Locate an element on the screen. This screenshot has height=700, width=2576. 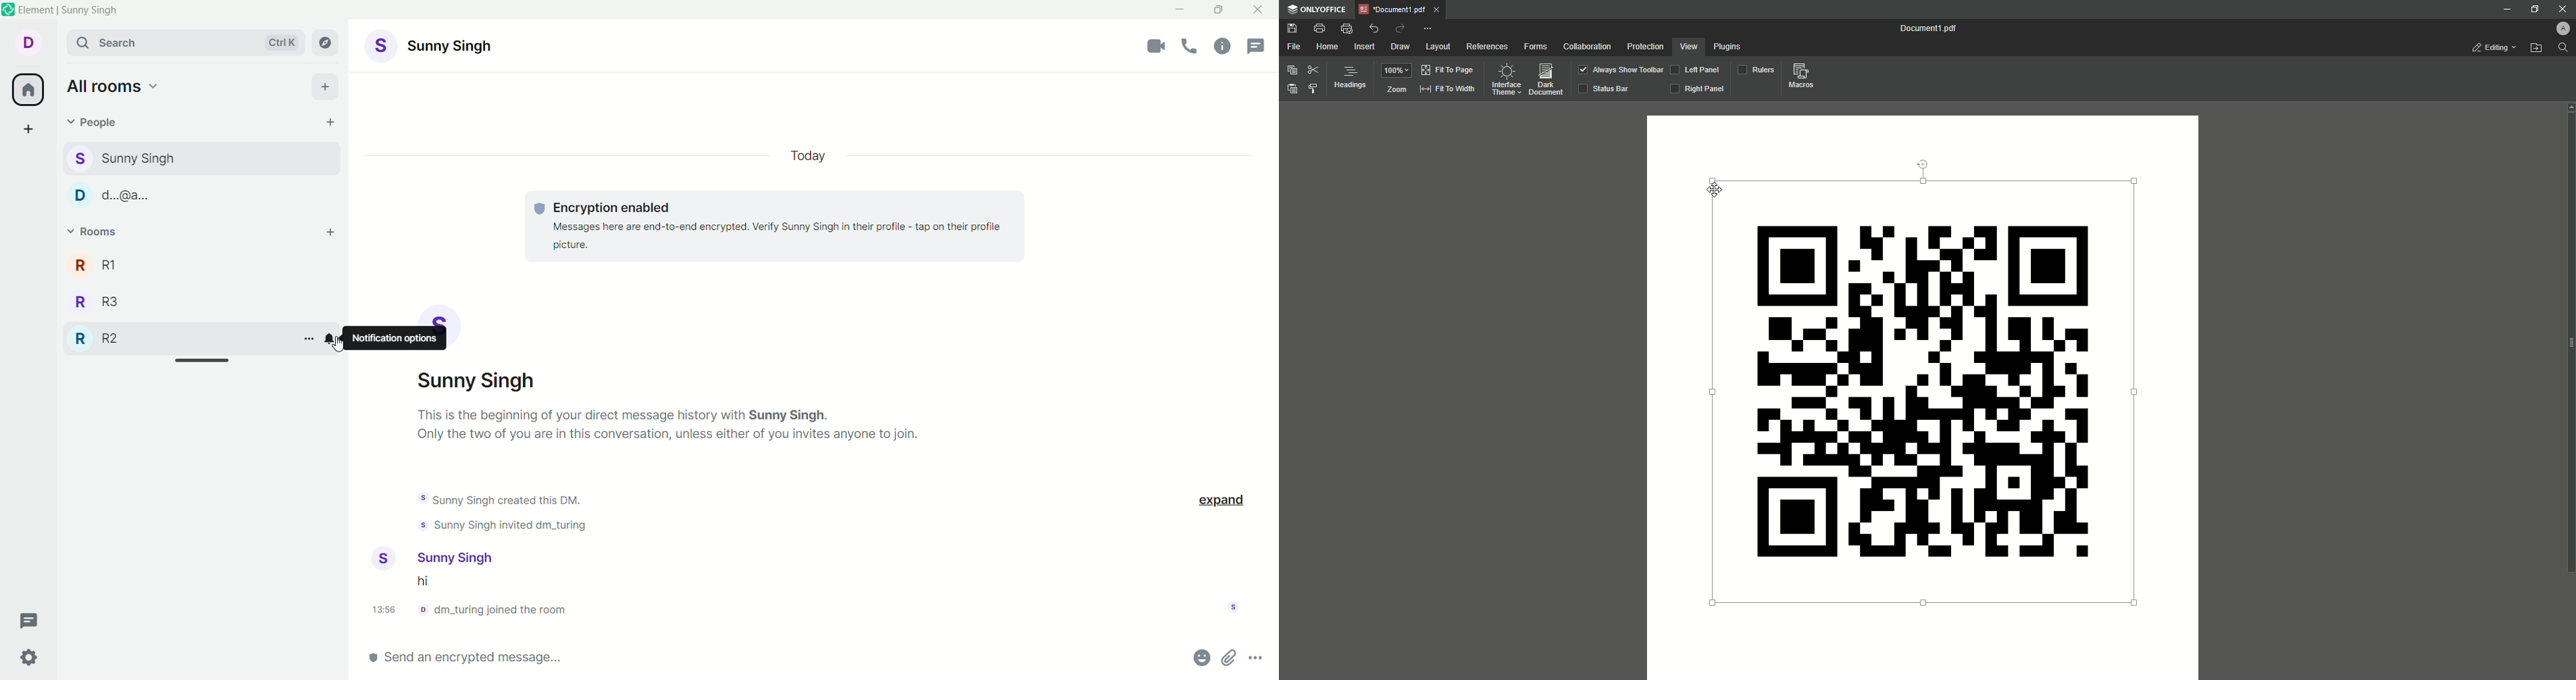
Macros is located at coordinates (1798, 75).